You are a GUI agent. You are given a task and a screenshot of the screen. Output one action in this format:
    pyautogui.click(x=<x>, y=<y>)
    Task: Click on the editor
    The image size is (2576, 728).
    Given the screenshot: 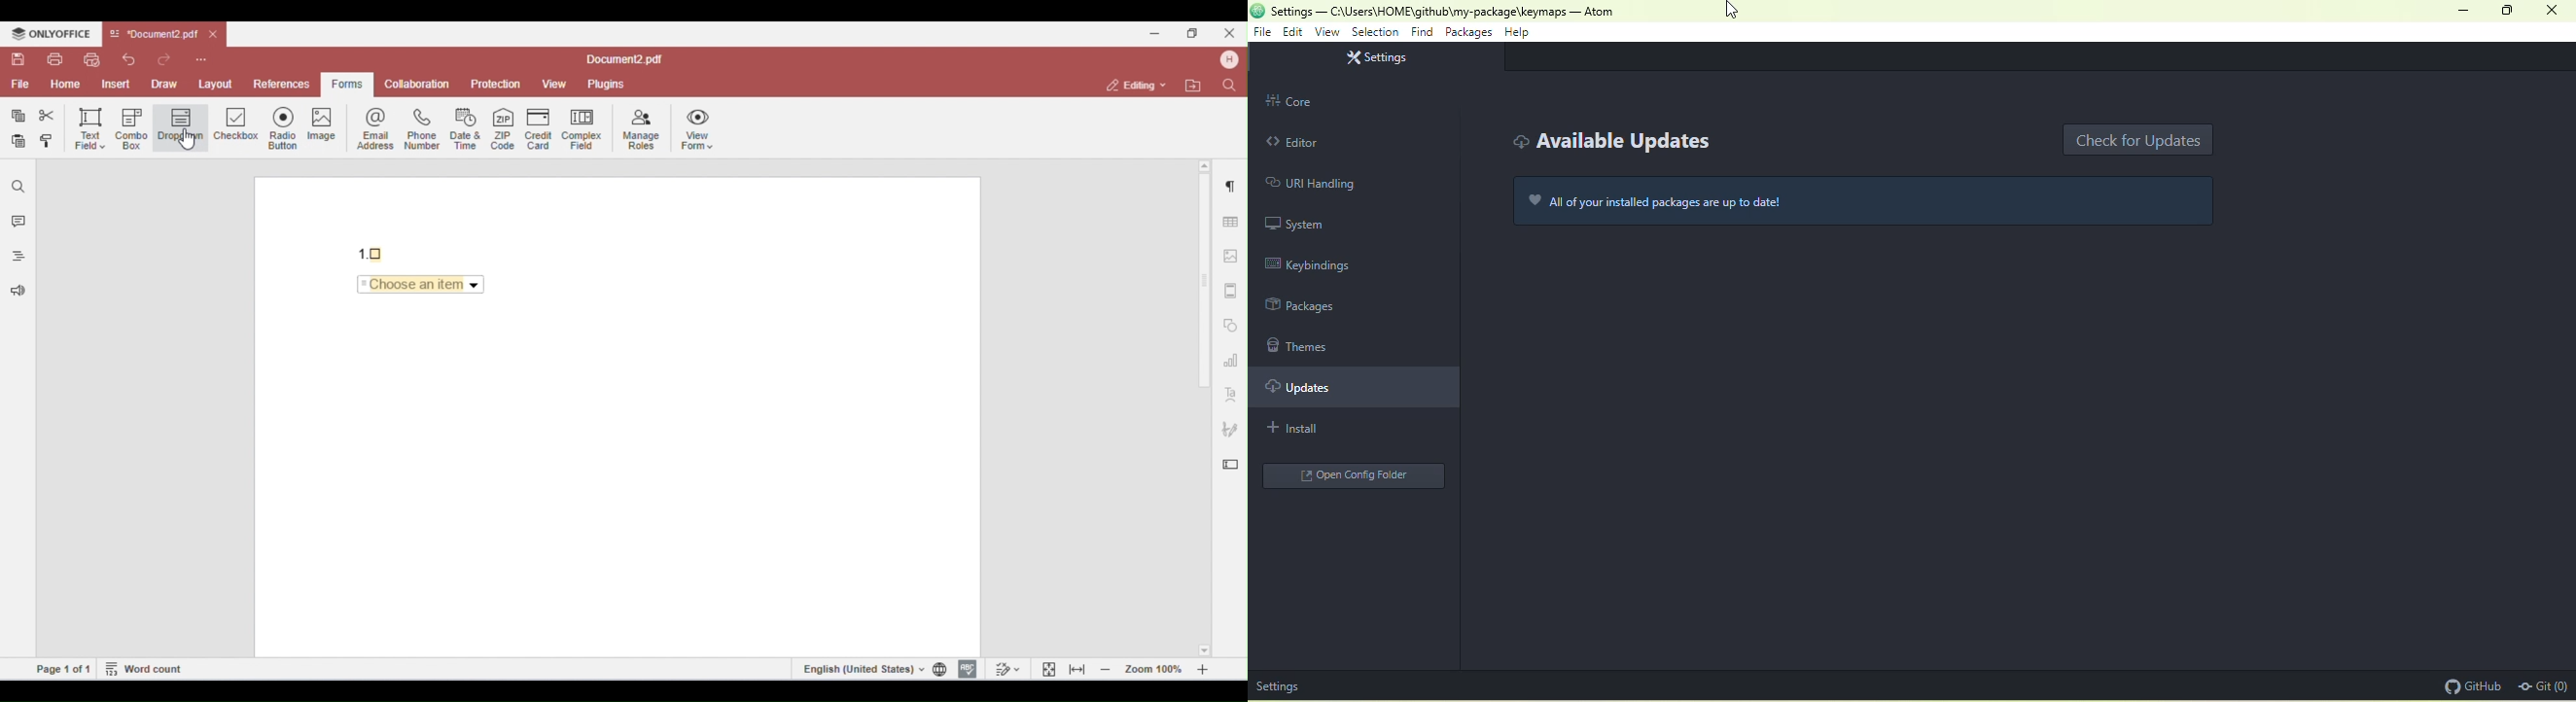 What is the action you would take?
    pyautogui.click(x=1341, y=141)
    